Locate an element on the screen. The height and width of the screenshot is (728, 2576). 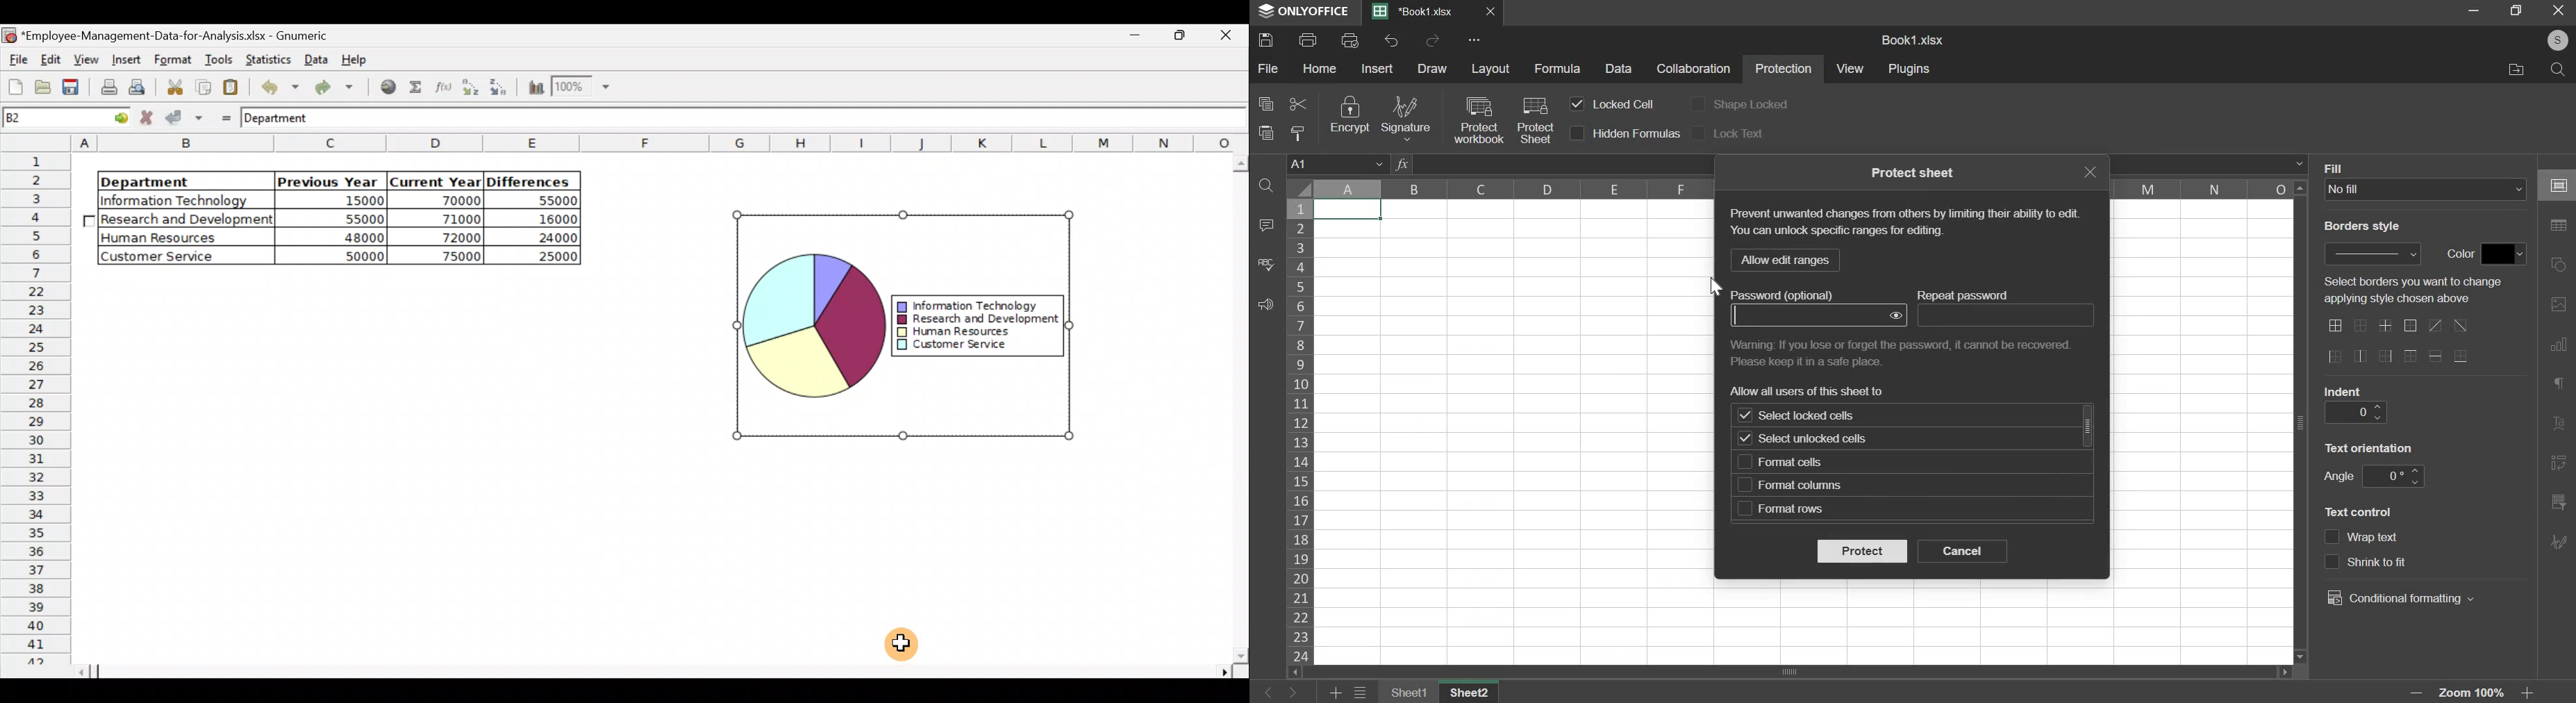
fx is located at coordinates (1402, 164).